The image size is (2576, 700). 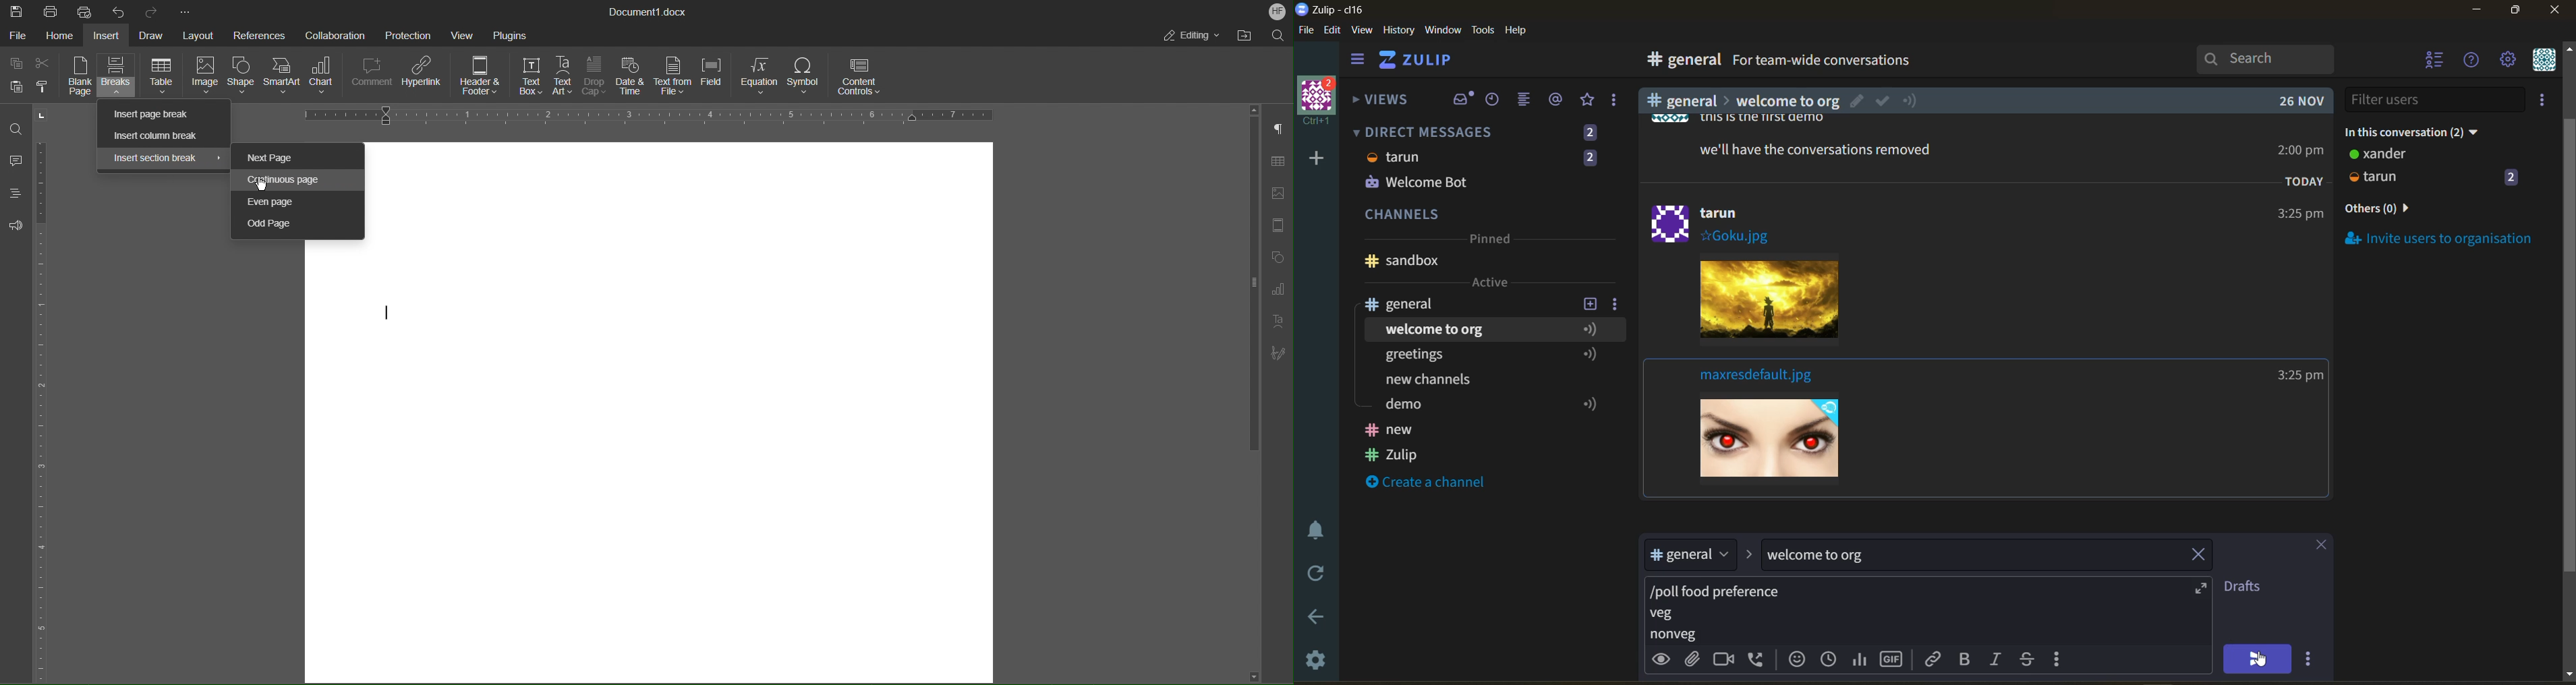 I want to click on Comments, so click(x=15, y=158).